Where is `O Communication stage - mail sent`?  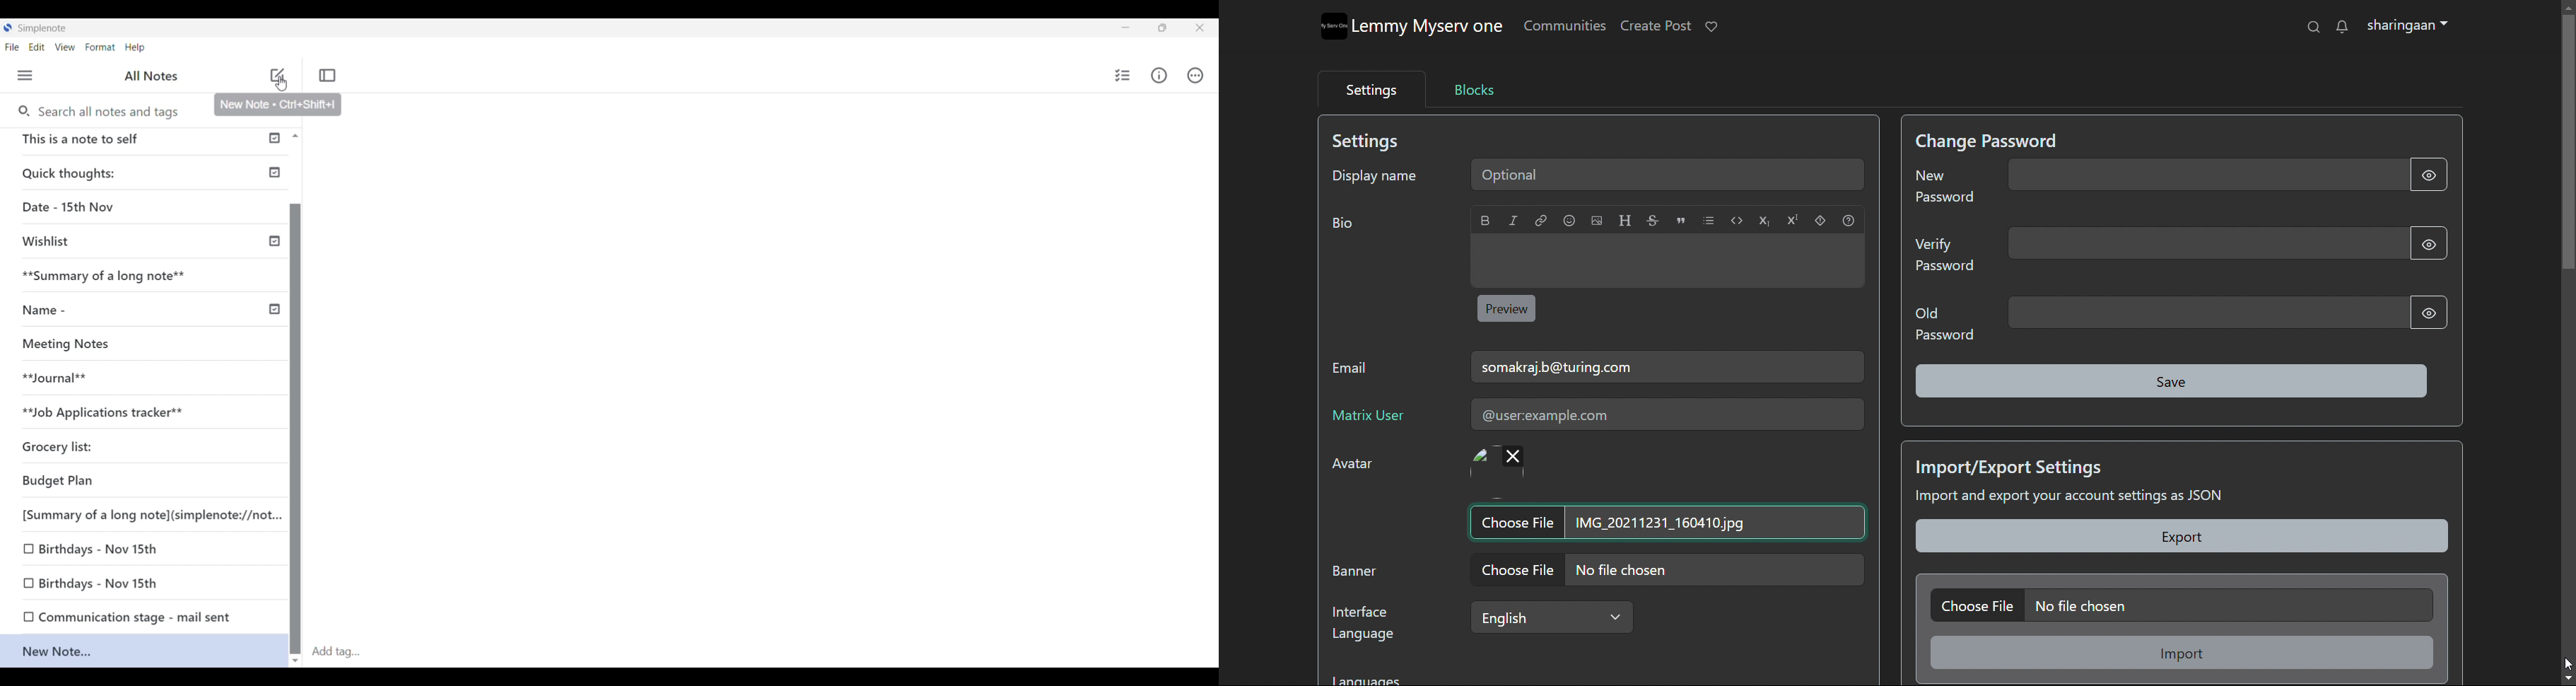
O Communication stage - mail sent is located at coordinates (126, 616).